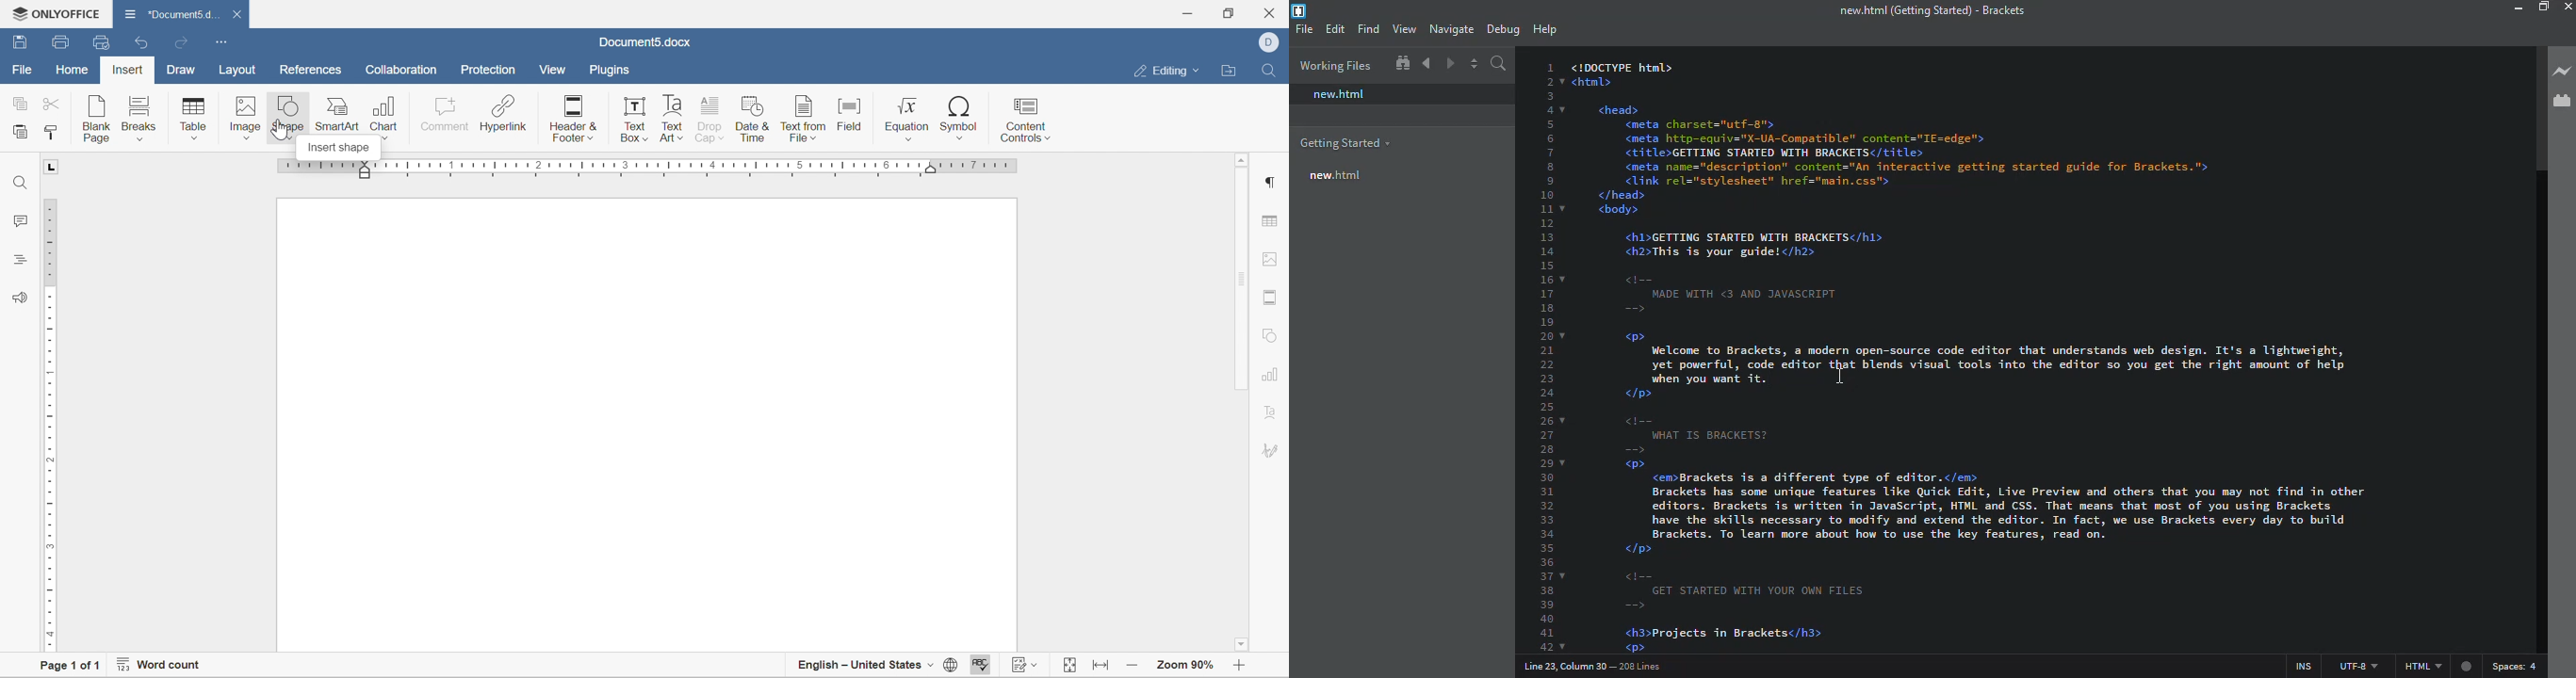  Describe the element at coordinates (1369, 29) in the screenshot. I see `find` at that location.